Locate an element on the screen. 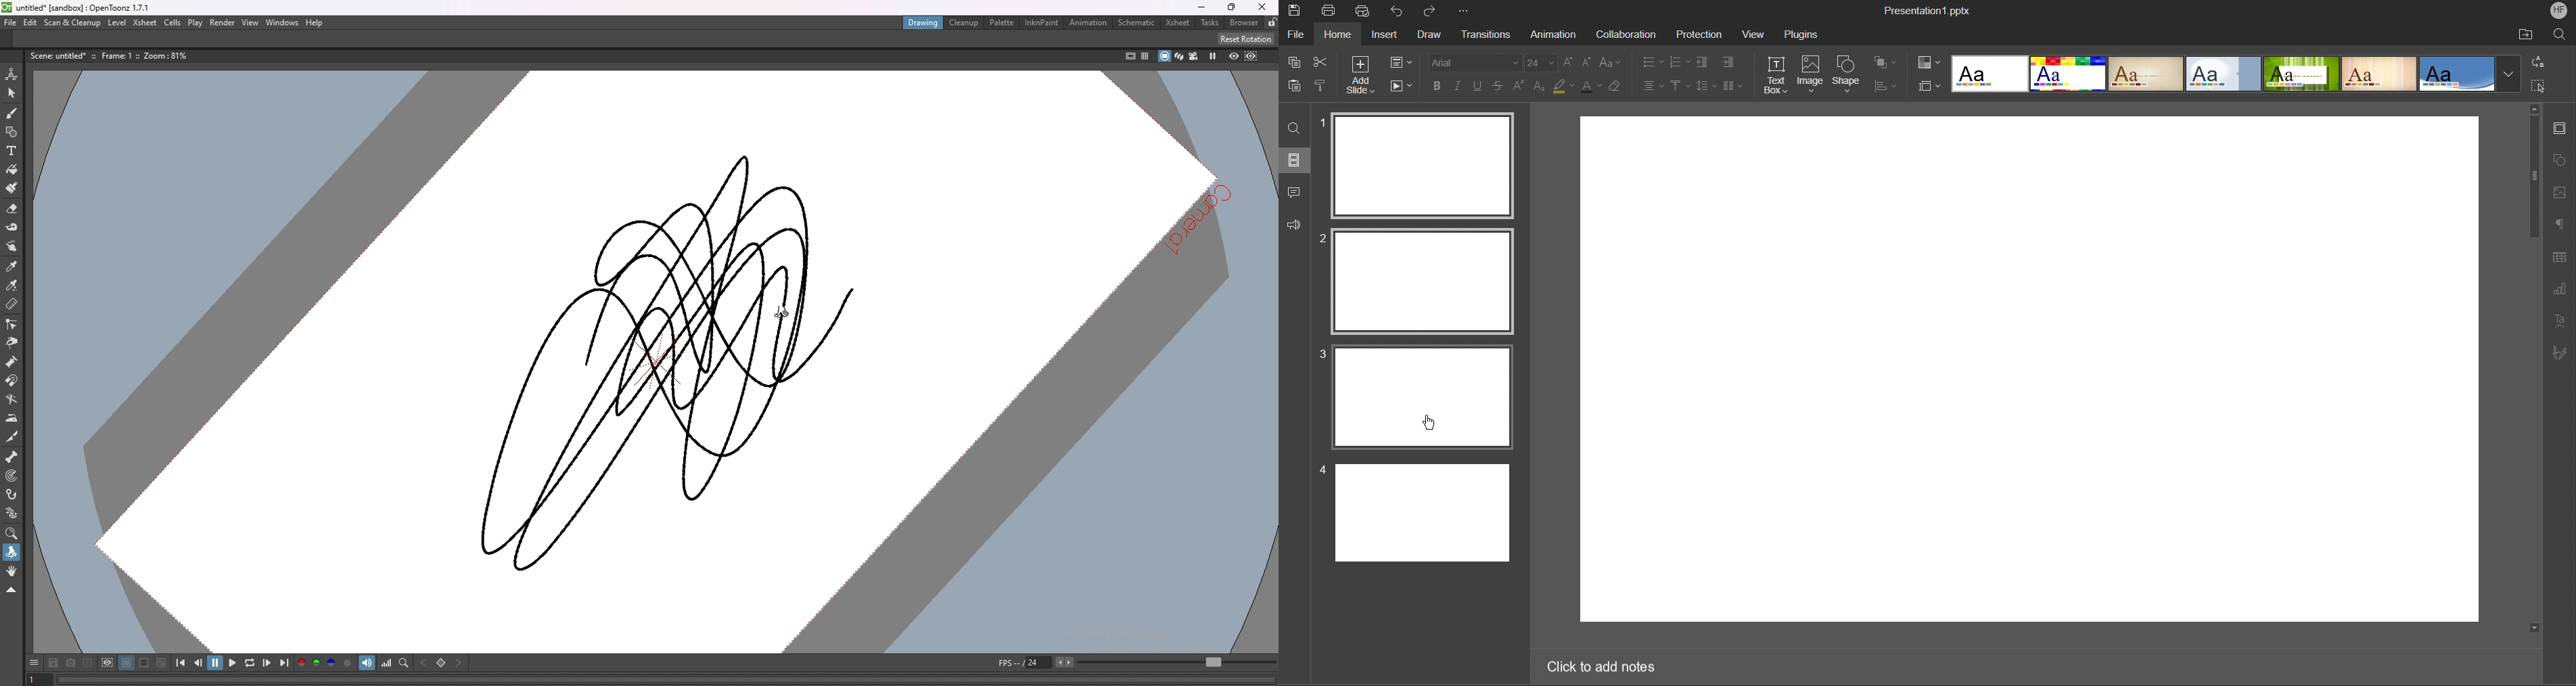 The height and width of the screenshot is (700, 2576). black background is located at coordinates (127, 663).